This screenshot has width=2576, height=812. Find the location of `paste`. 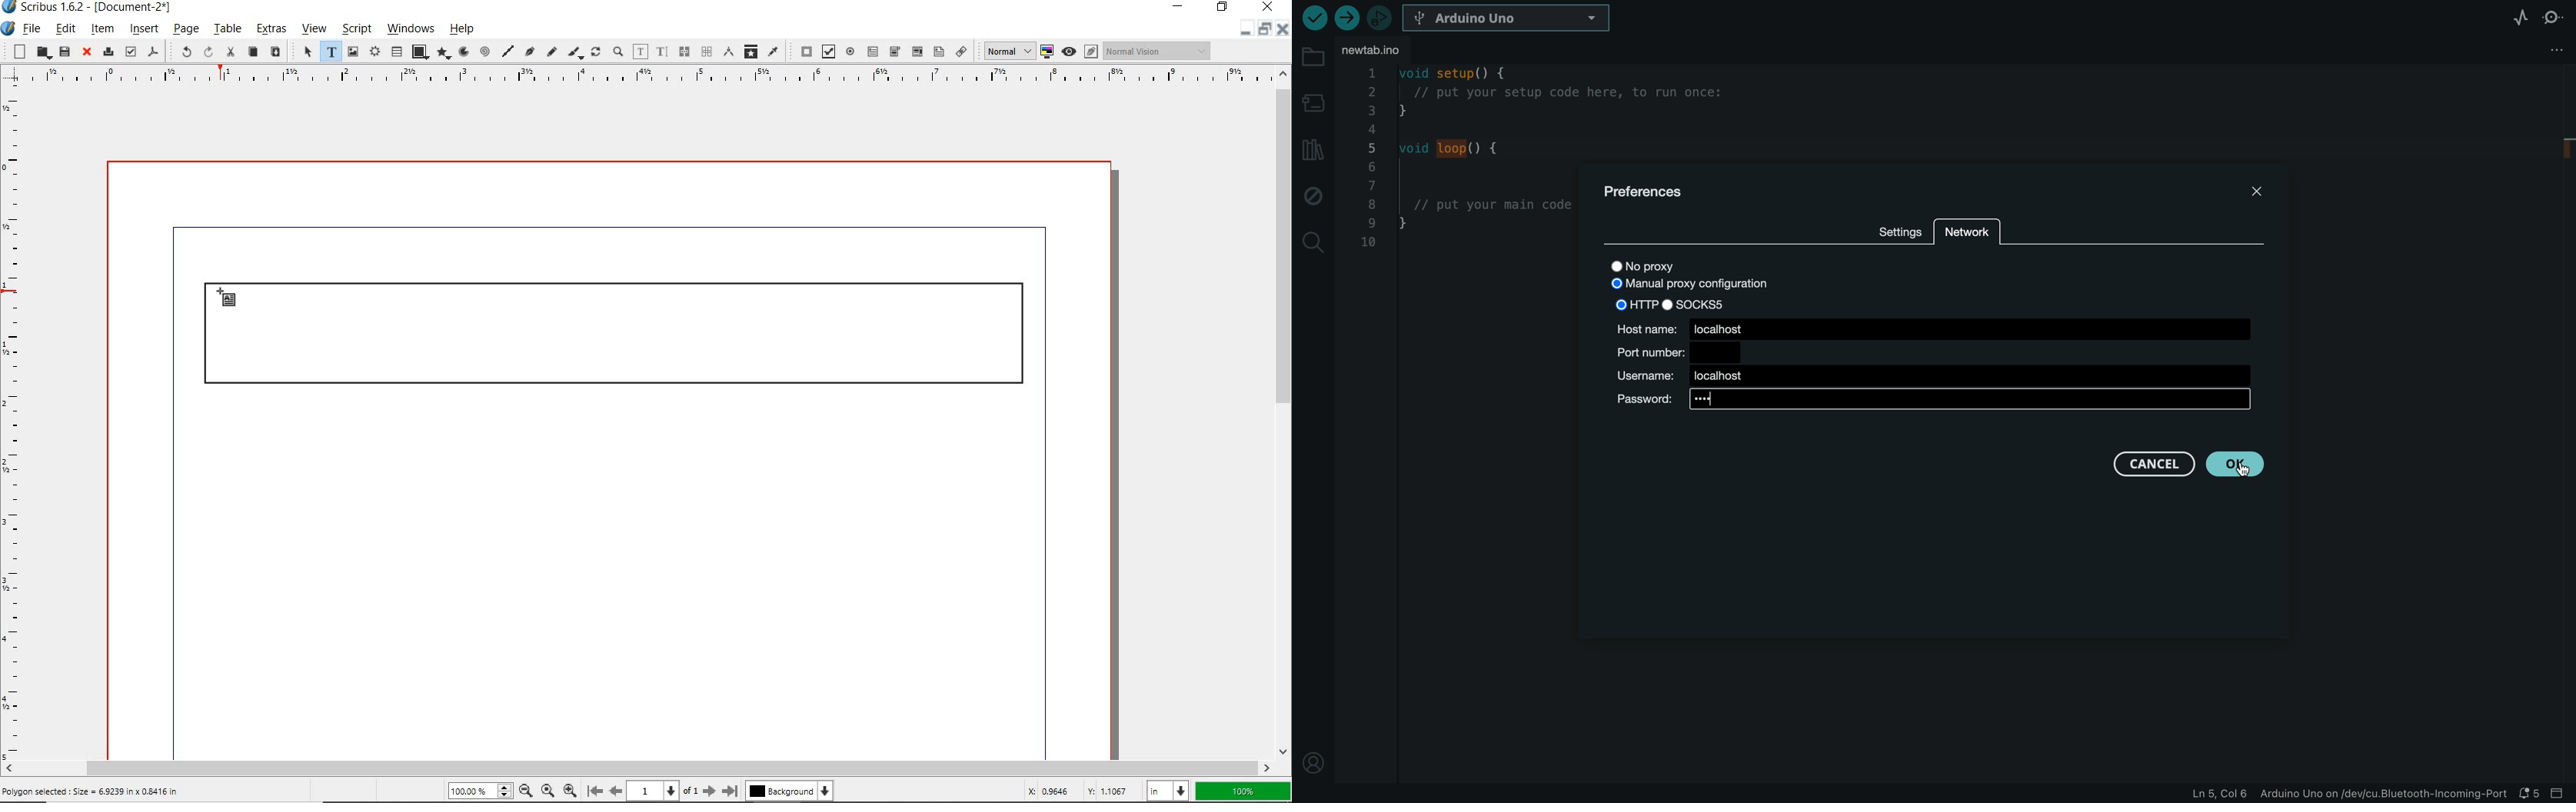

paste is located at coordinates (275, 52).